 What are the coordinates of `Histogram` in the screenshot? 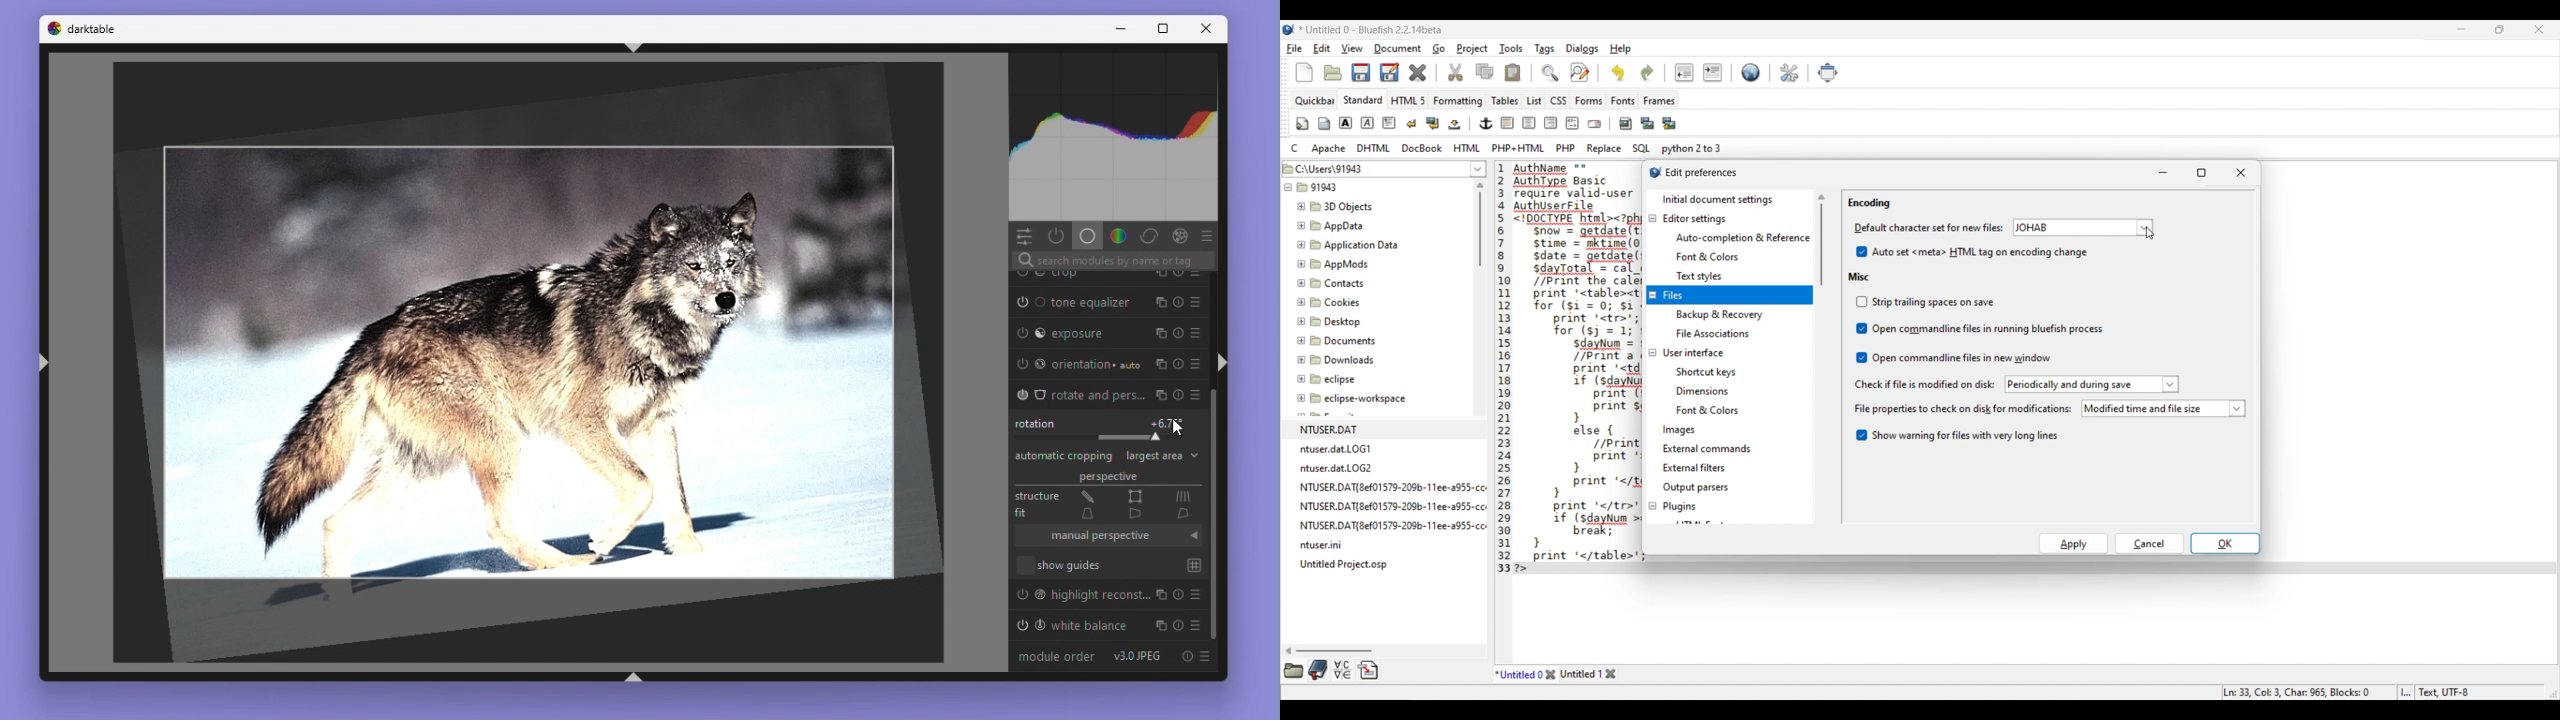 It's located at (1114, 135).